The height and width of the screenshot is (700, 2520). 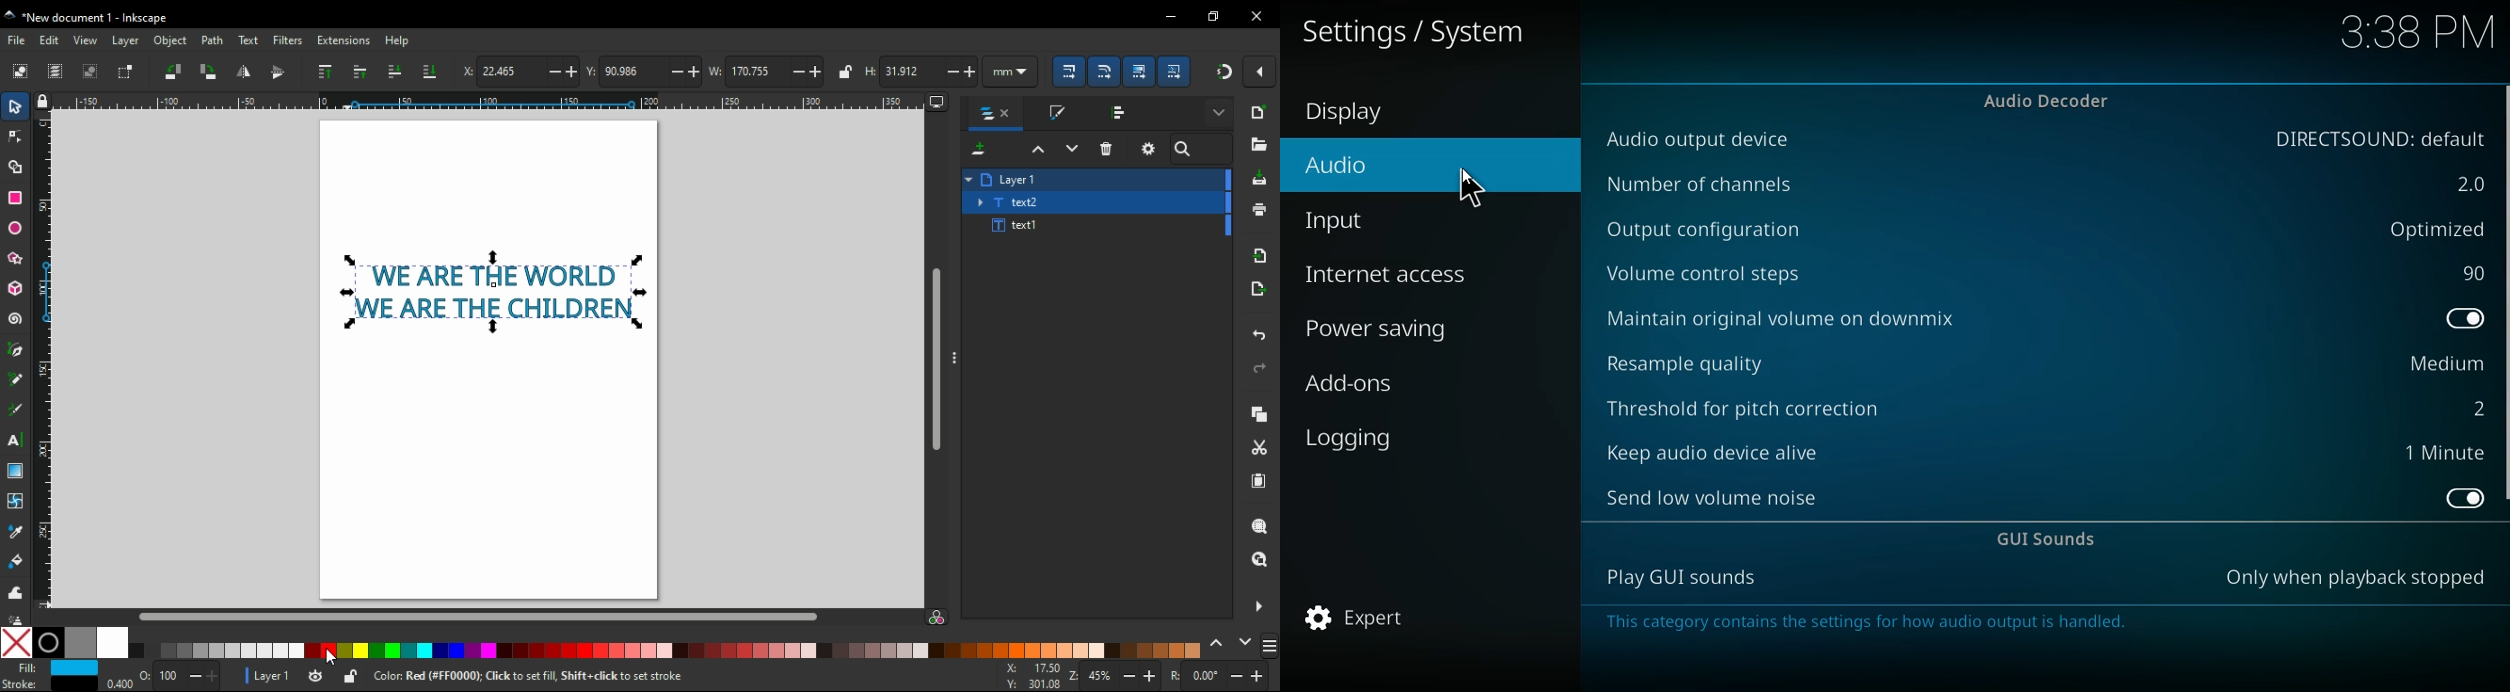 What do you see at coordinates (1717, 496) in the screenshot?
I see `send low volume noise` at bounding box center [1717, 496].